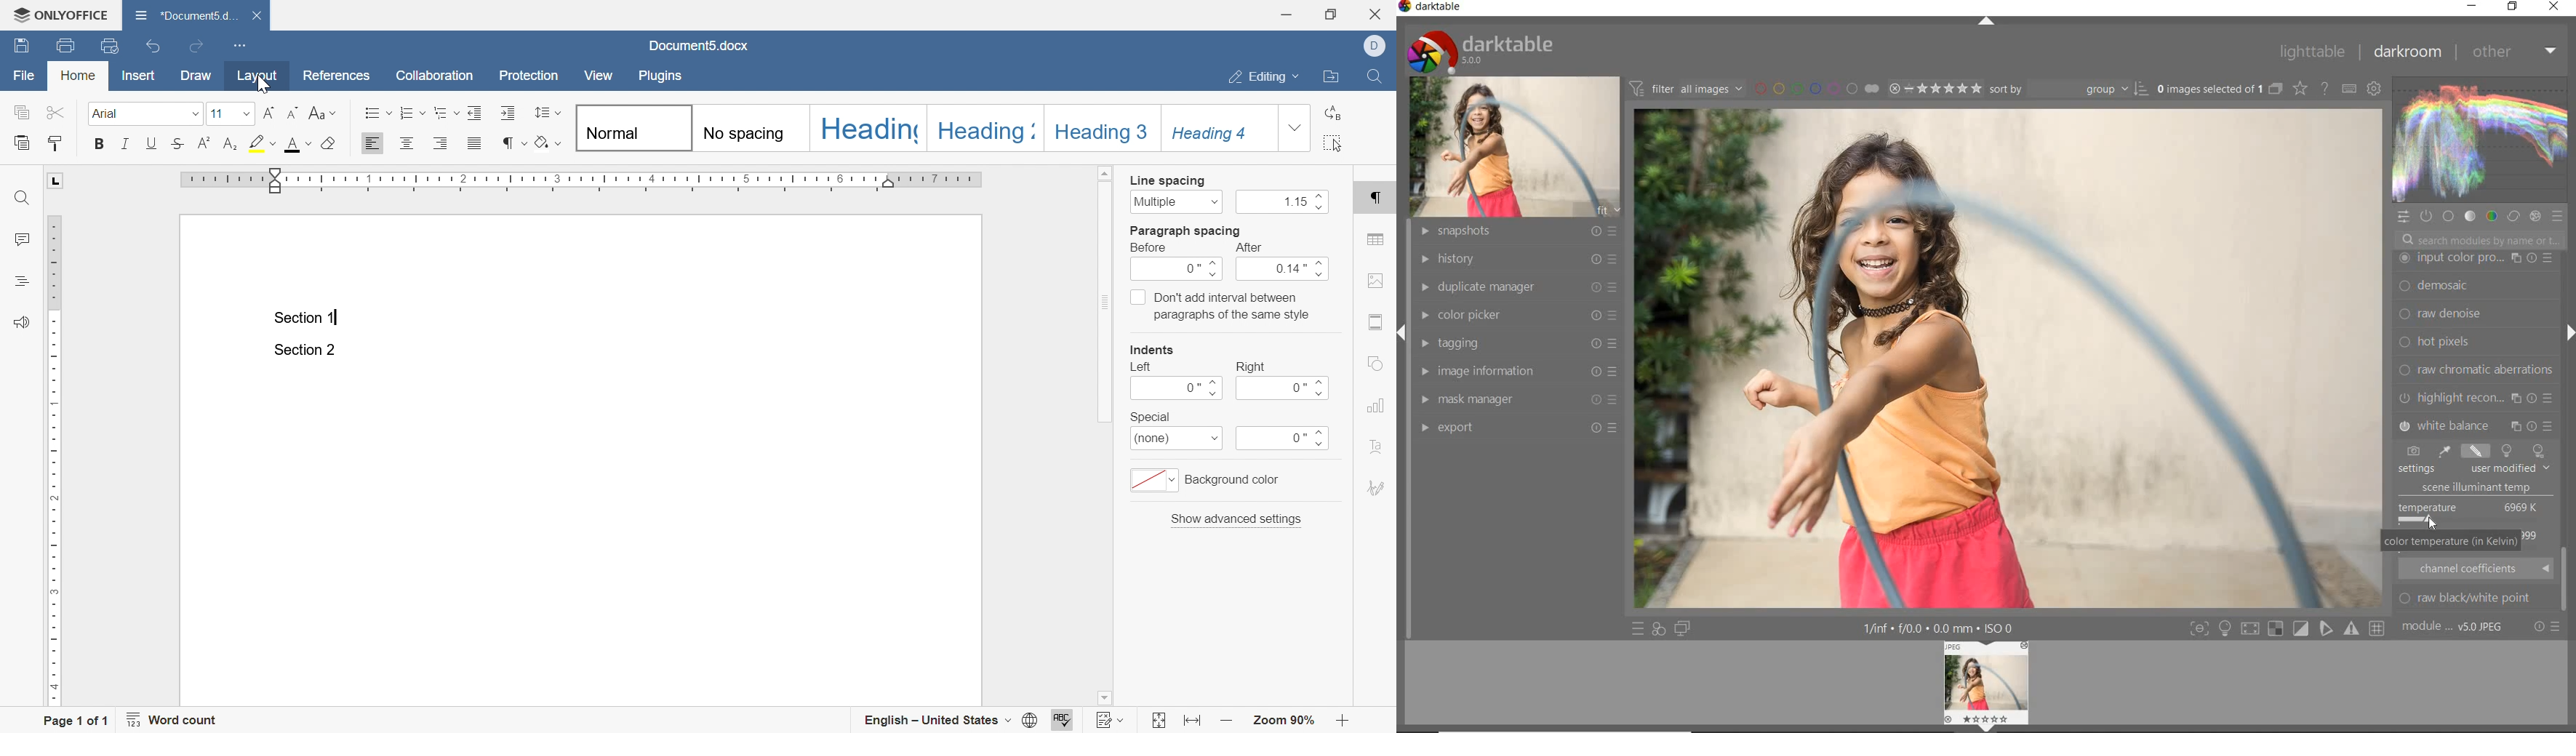  I want to click on word count, so click(175, 719).